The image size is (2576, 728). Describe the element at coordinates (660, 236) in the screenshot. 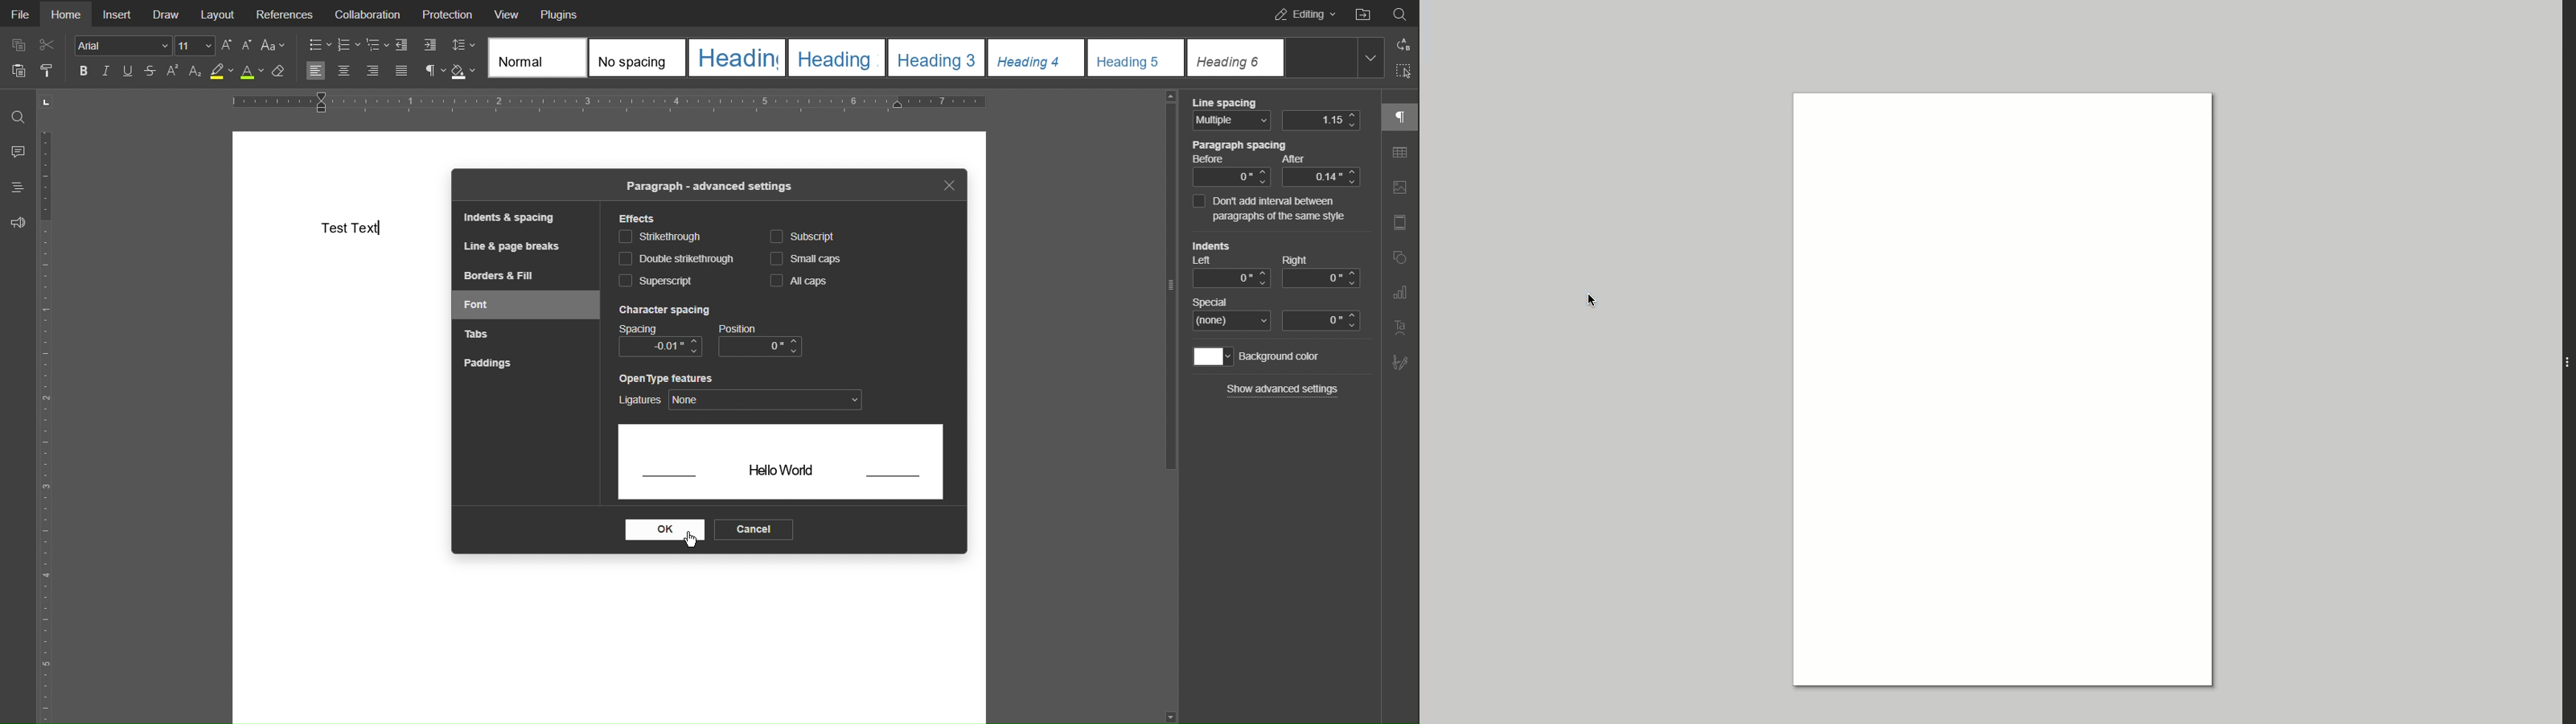

I see `Strikethrough` at that location.